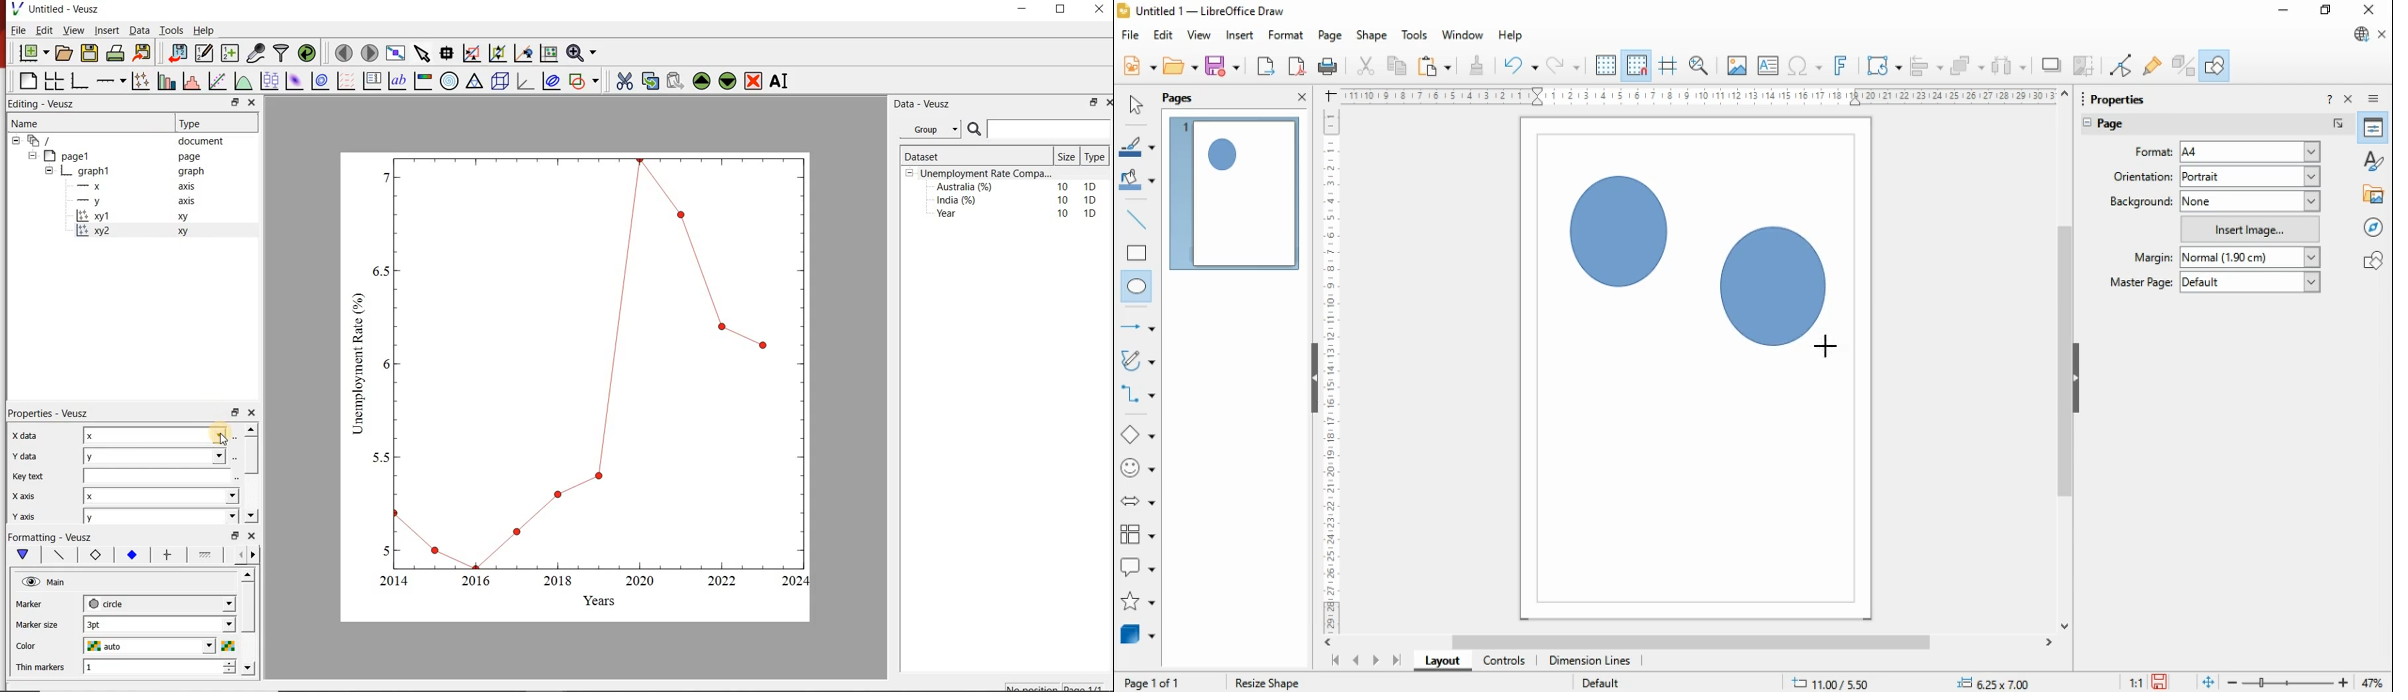 The width and height of the screenshot is (2408, 700). Describe the element at coordinates (253, 536) in the screenshot. I see `close` at that location.